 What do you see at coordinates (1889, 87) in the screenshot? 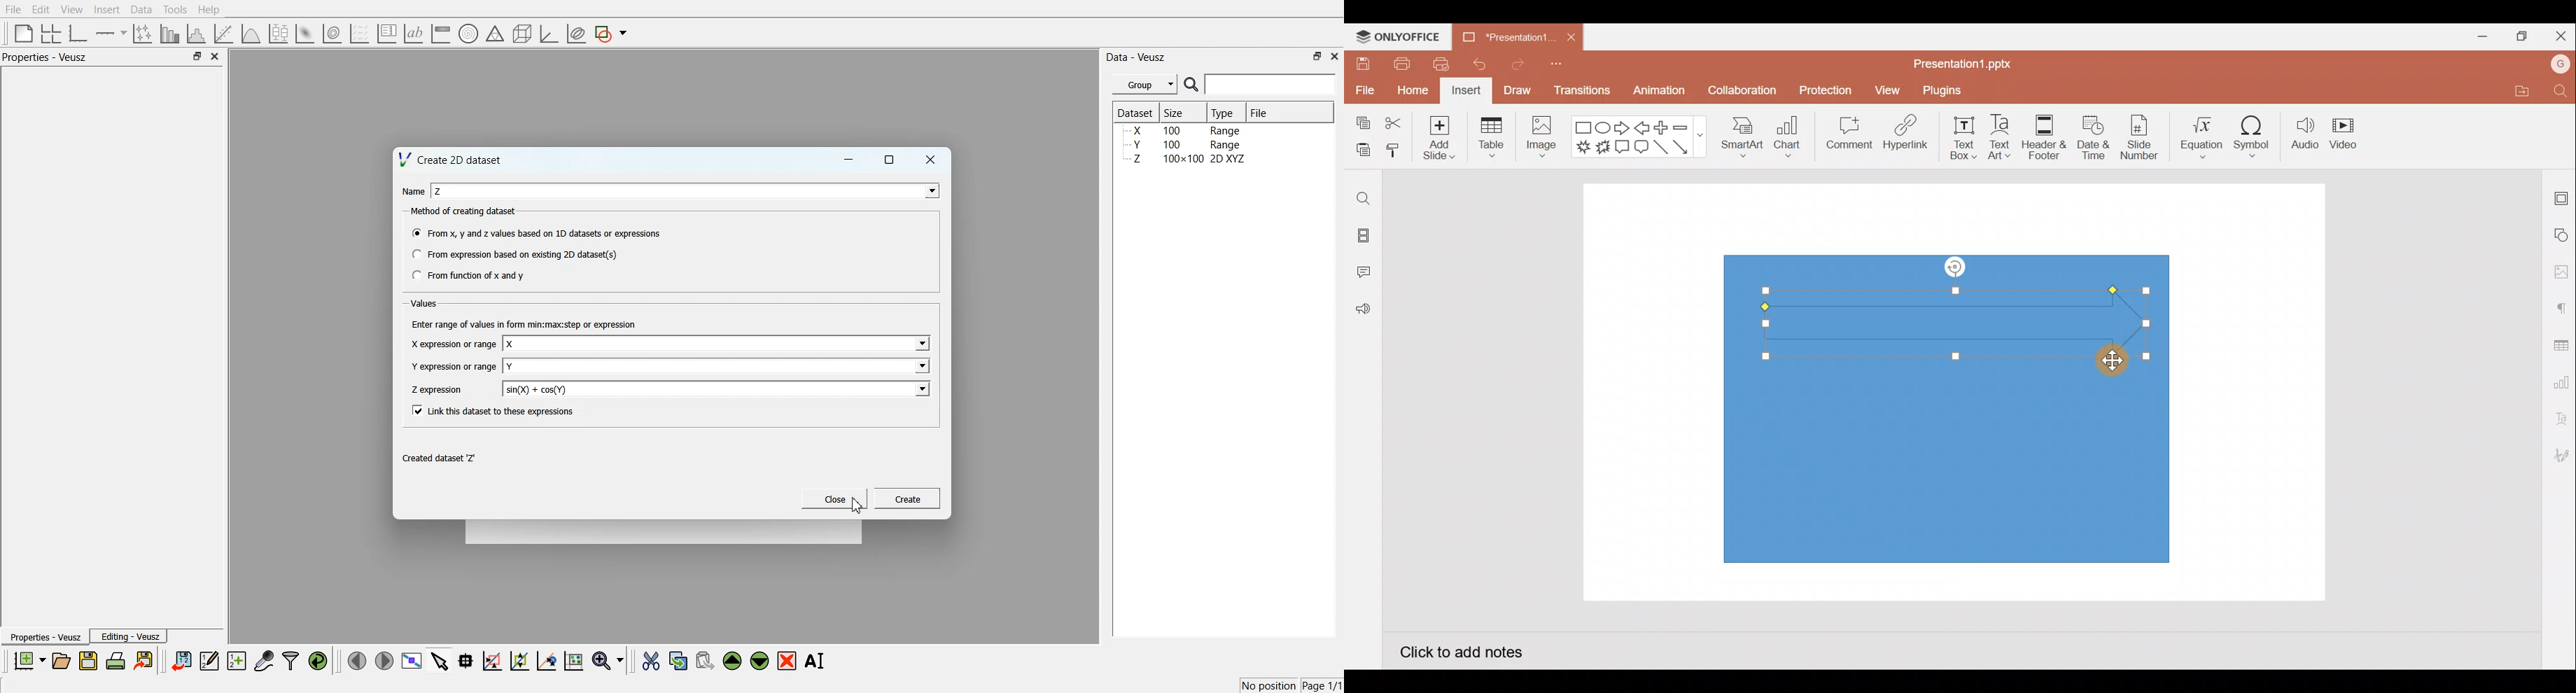
I see `View` at bounding box center [1889, 87].